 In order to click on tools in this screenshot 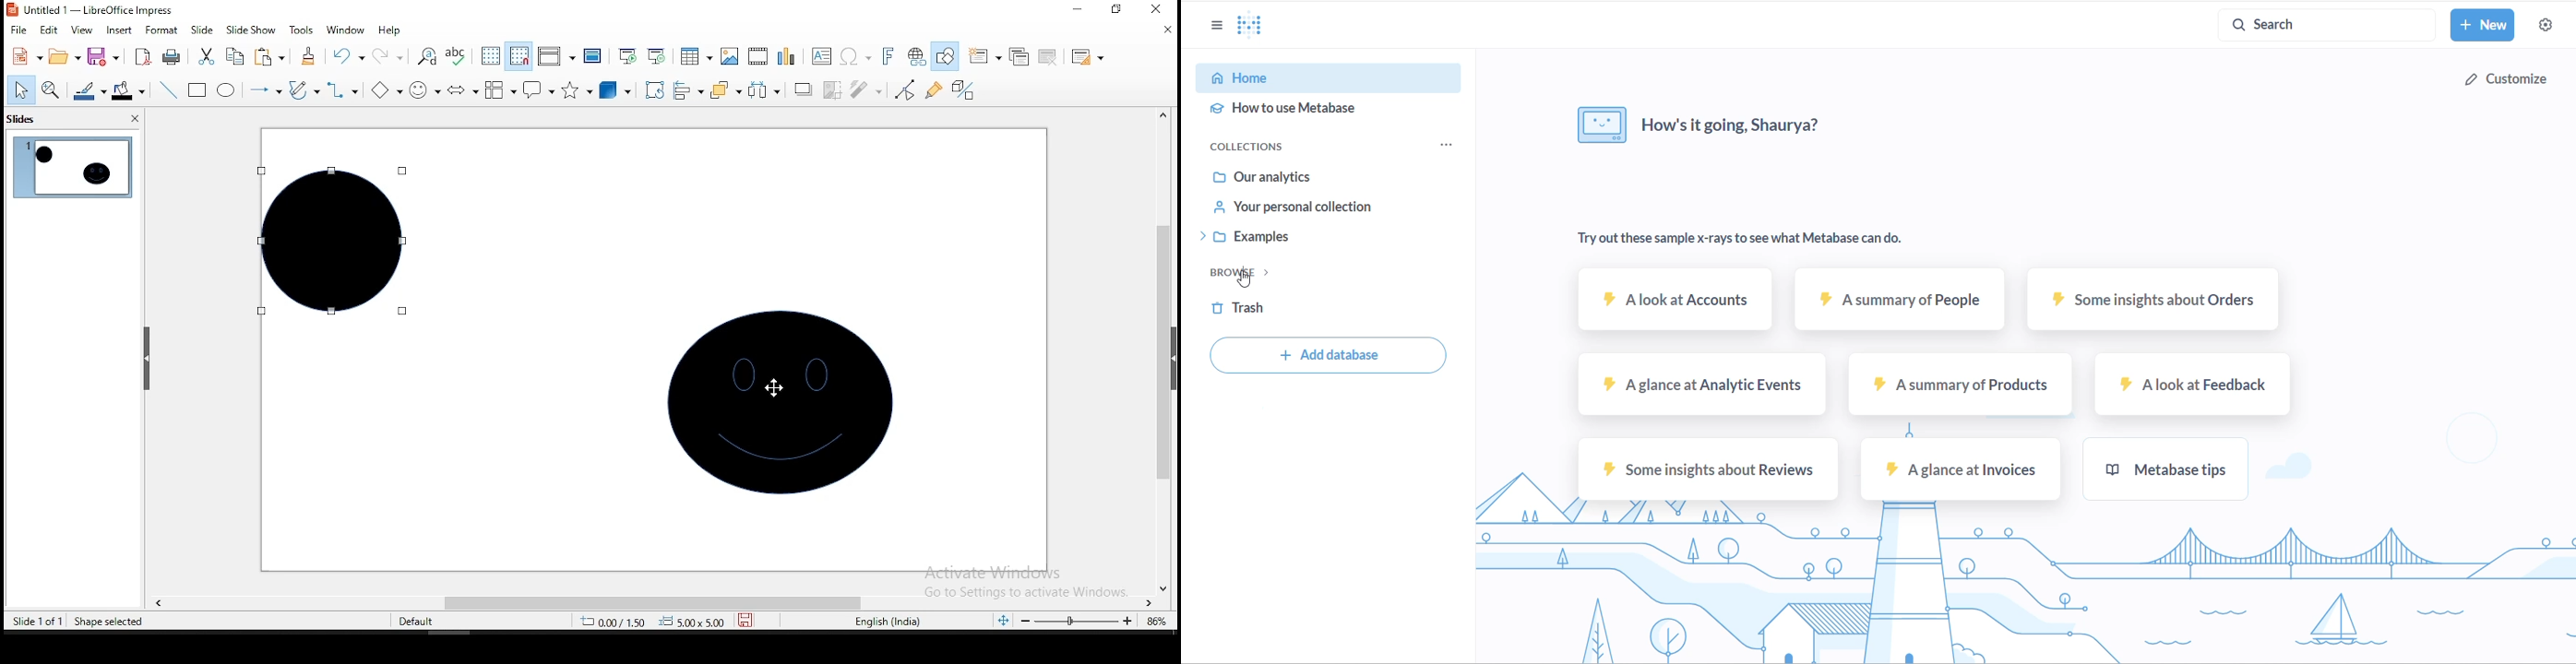, I will do `click(299, 30)`.